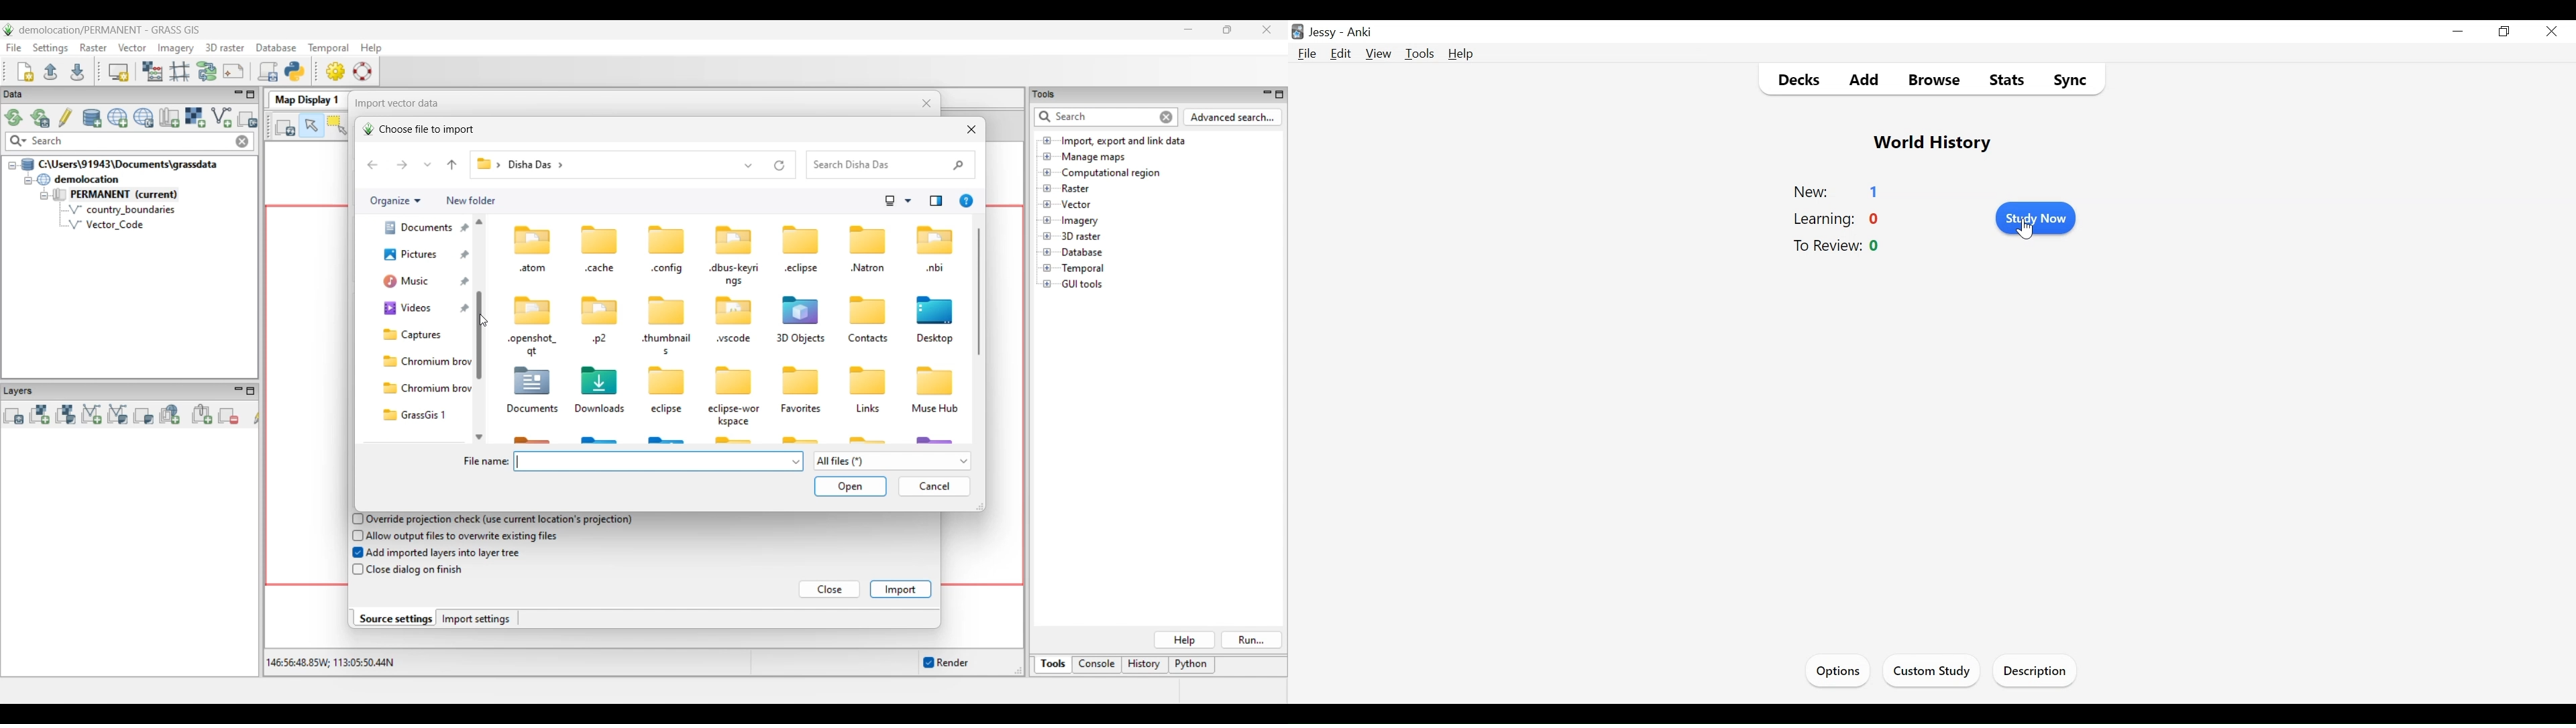 The height and width of the screenshot is (728, 2576). Describe the element at coordinates (2550, 31) in the screenshot. I see `Close` at that location.